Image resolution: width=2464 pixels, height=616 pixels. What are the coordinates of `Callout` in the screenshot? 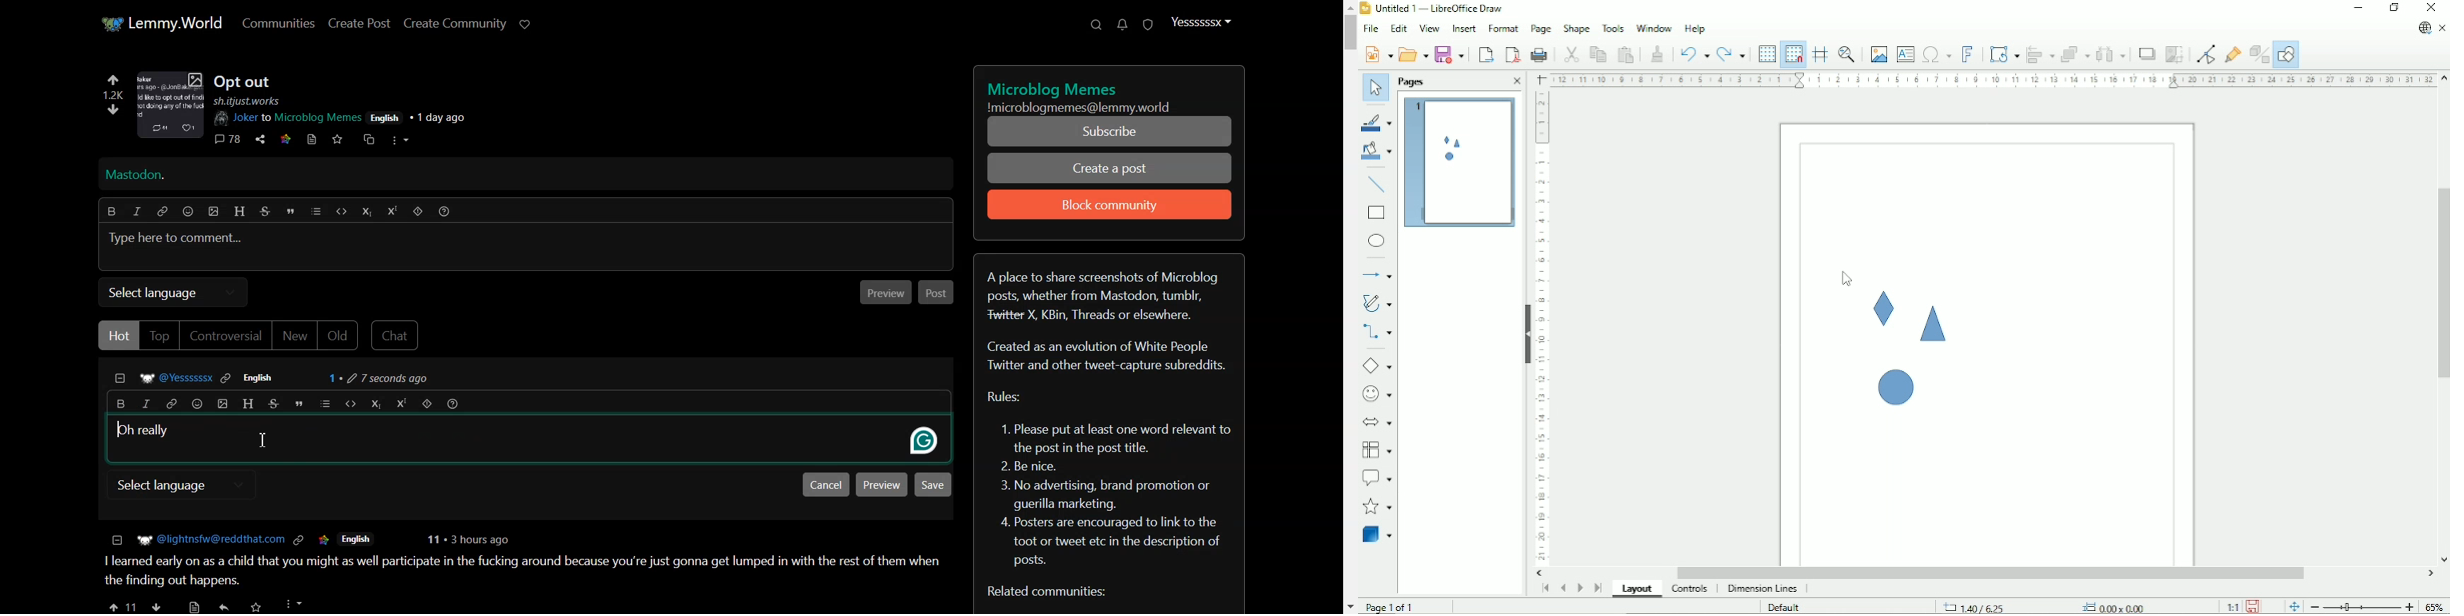 It's located at (1377, 478).